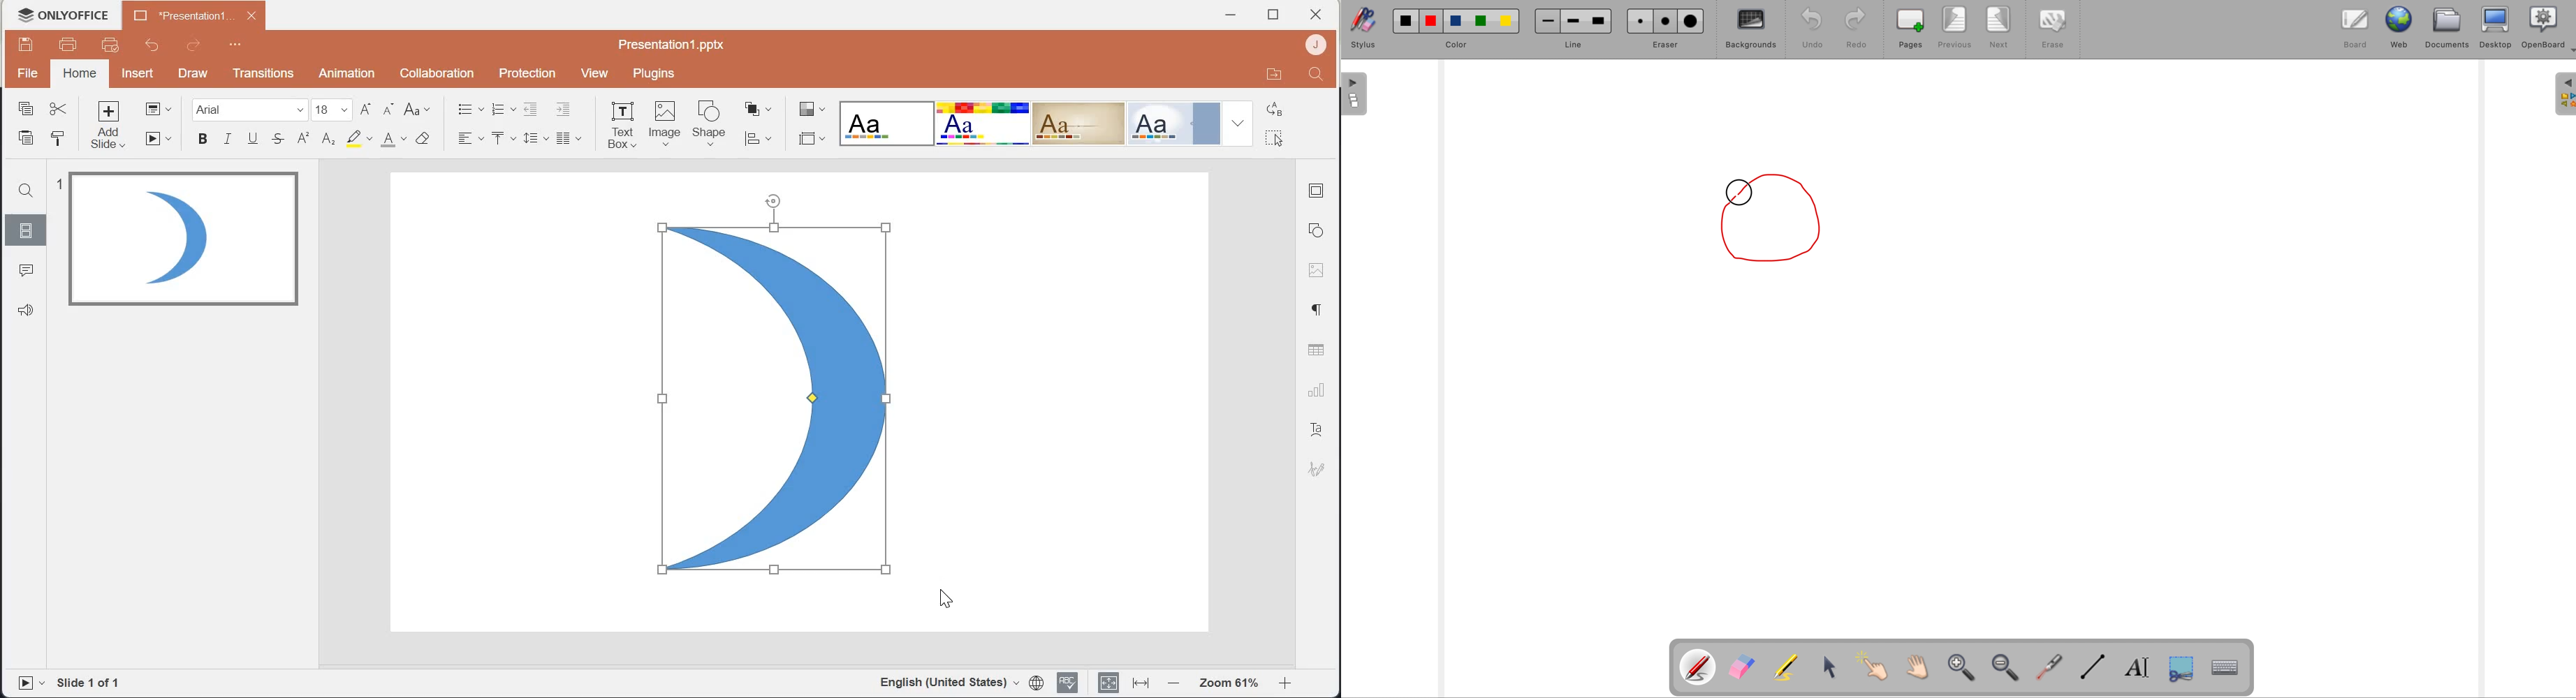  I want to click on highlight, so click(1788, 666).